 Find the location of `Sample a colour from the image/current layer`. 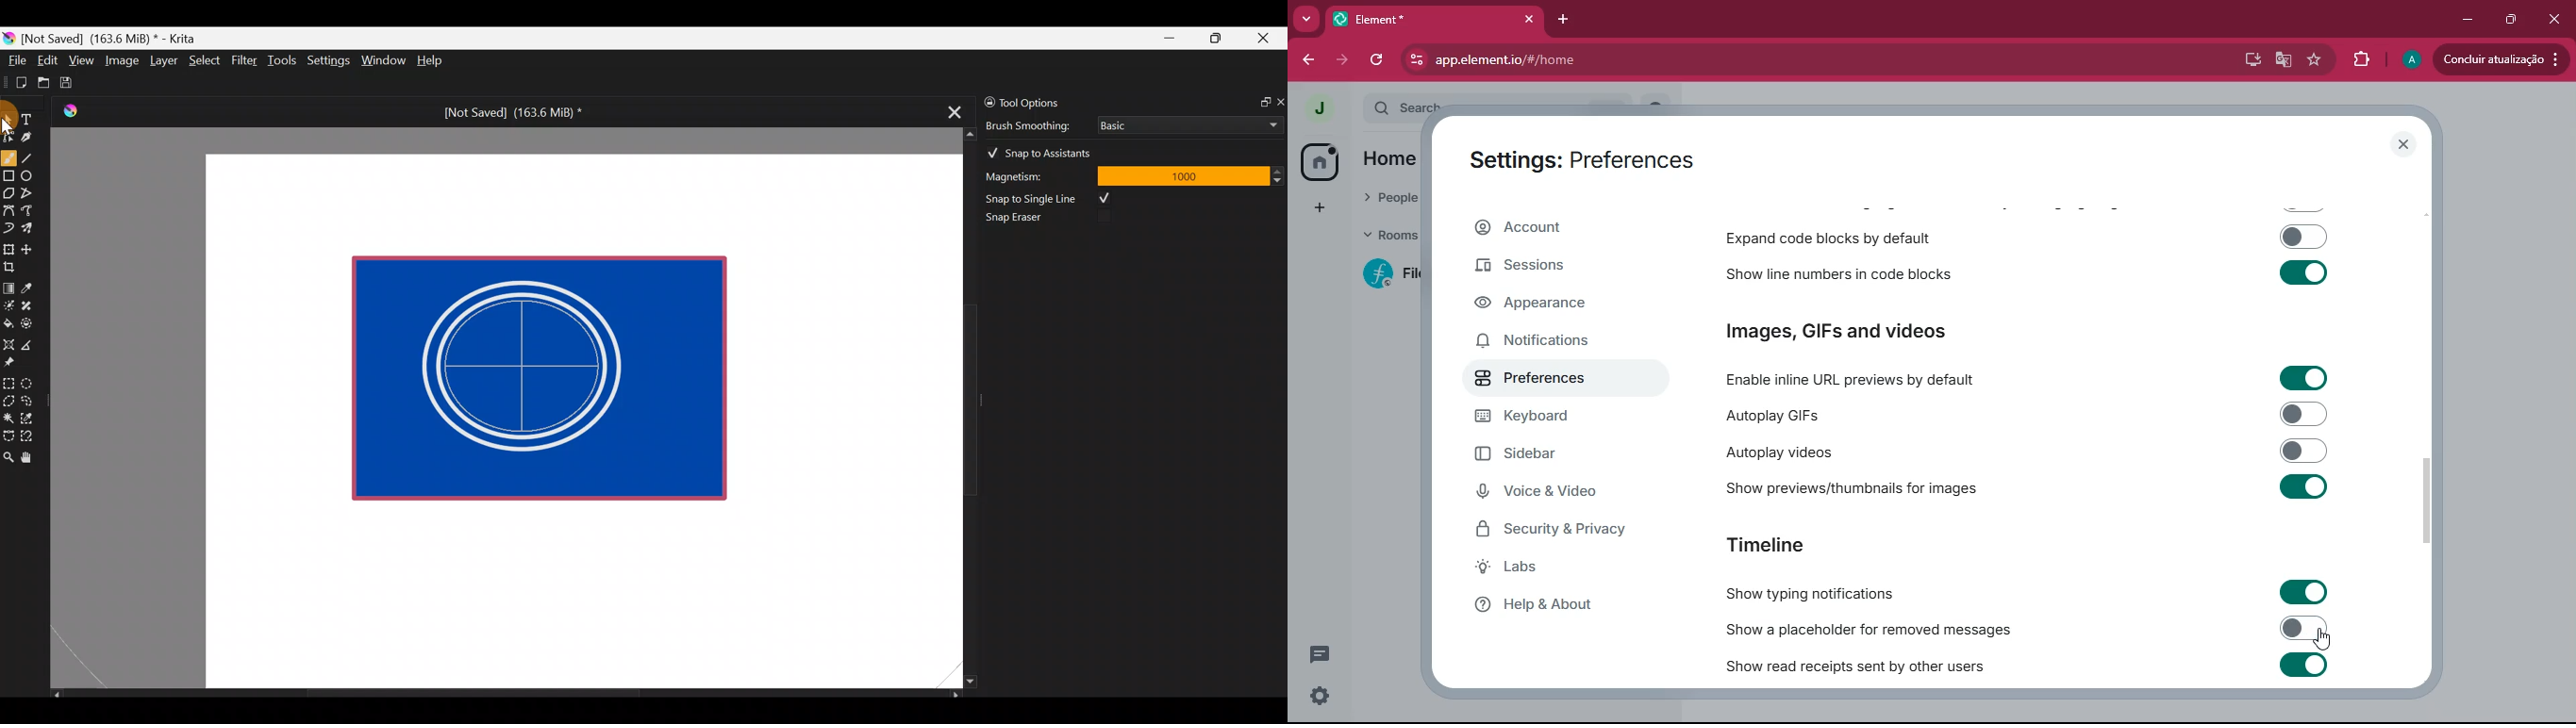

Sample a colour from the image/current layer is located at coordinates (32, 286).